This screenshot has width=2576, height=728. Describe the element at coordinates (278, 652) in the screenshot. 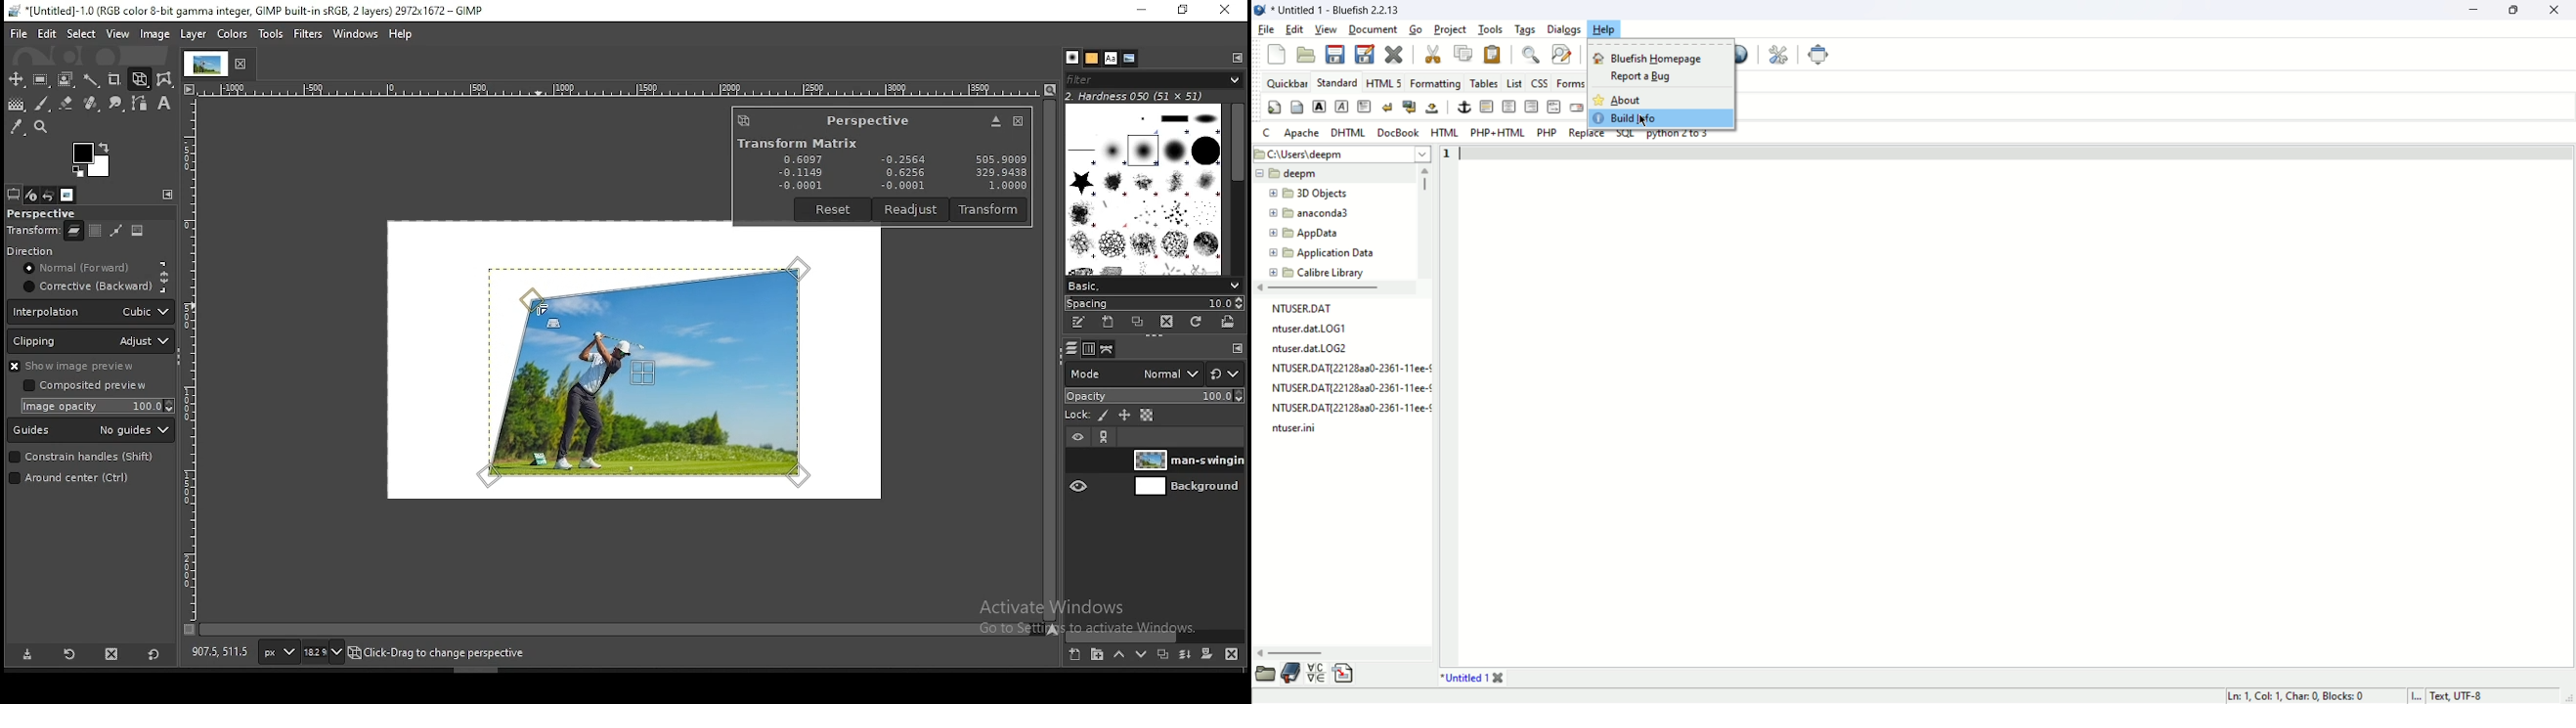

I see `units` at that location.